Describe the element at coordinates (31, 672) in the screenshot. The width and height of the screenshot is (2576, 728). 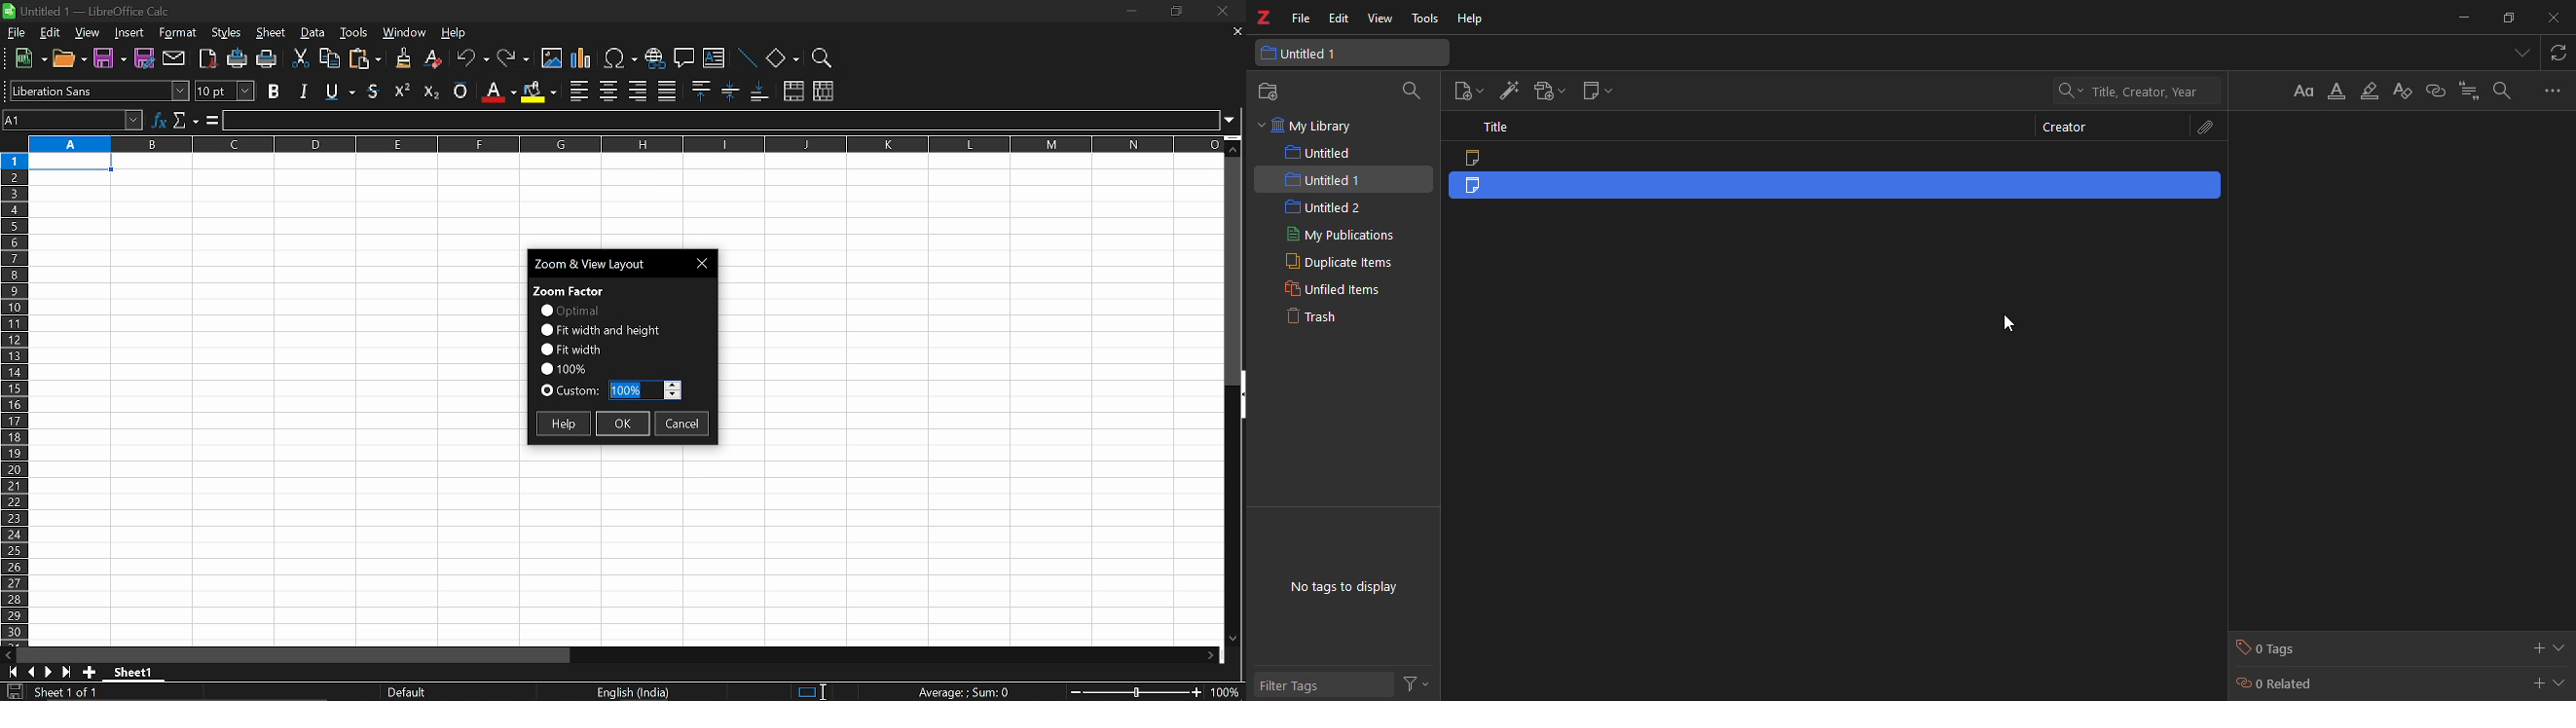
I see `previous page` at that location.